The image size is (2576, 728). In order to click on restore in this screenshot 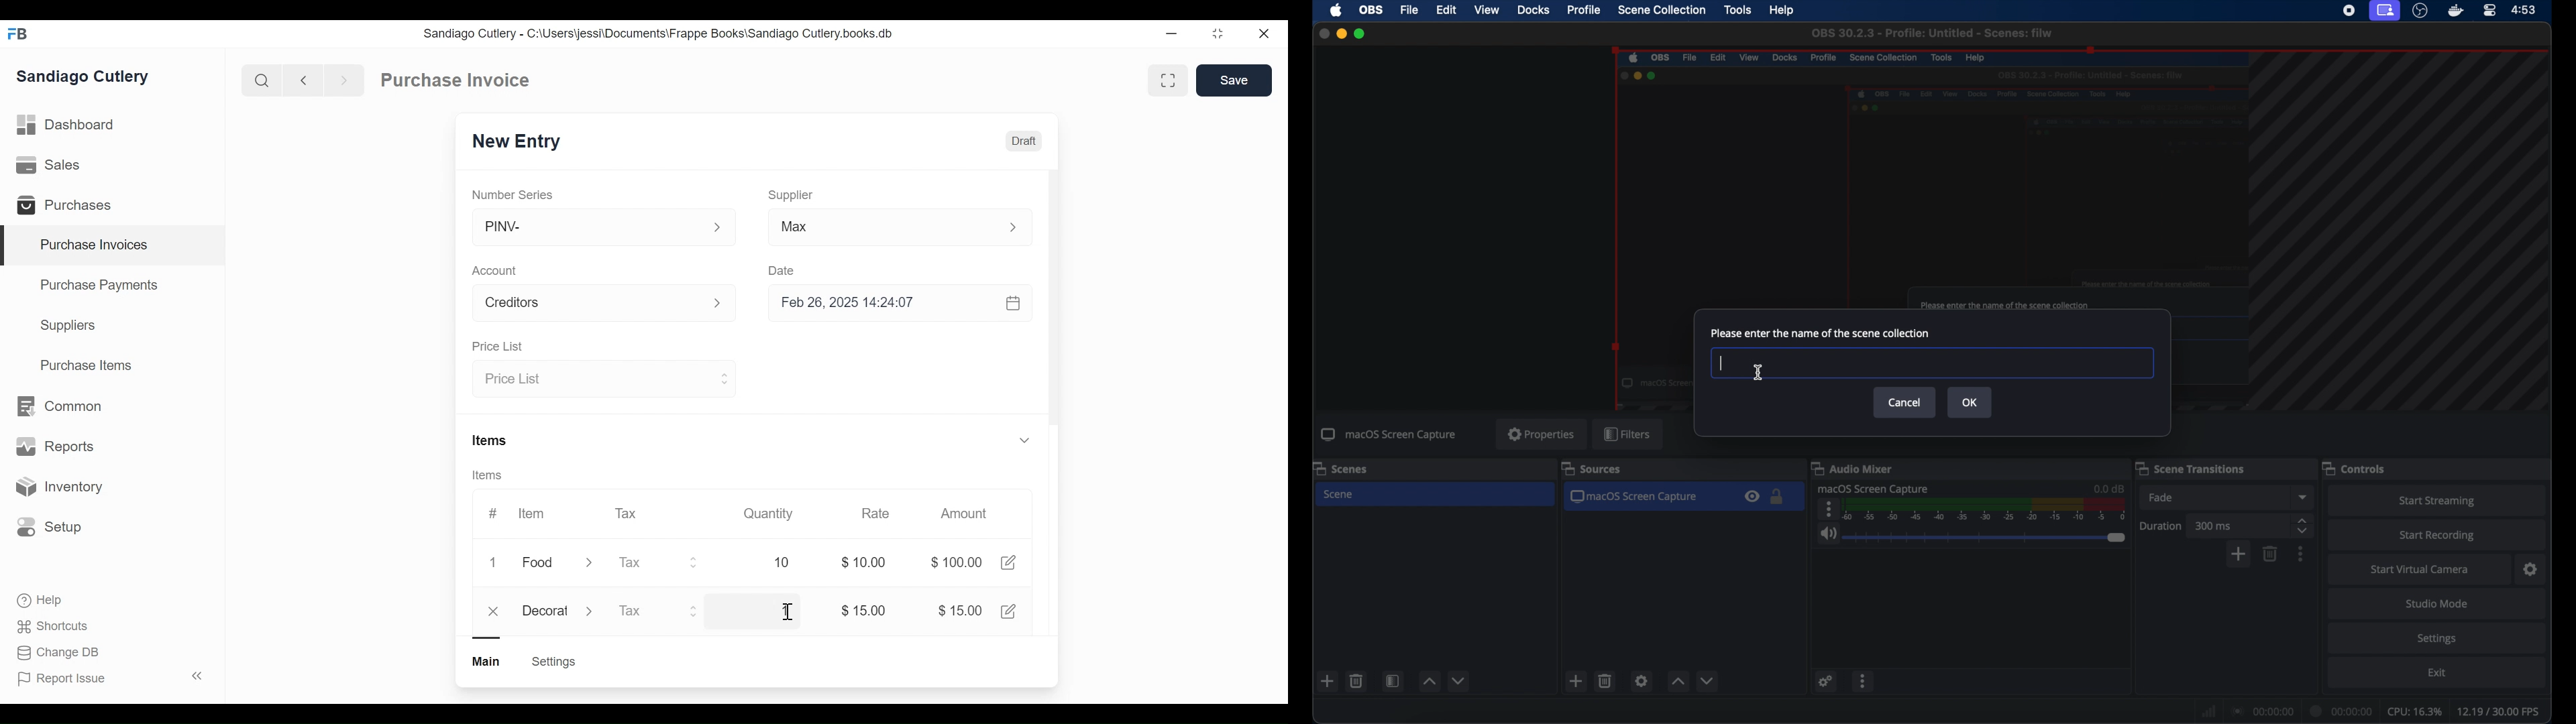, I will do `click(1216, 34)`.